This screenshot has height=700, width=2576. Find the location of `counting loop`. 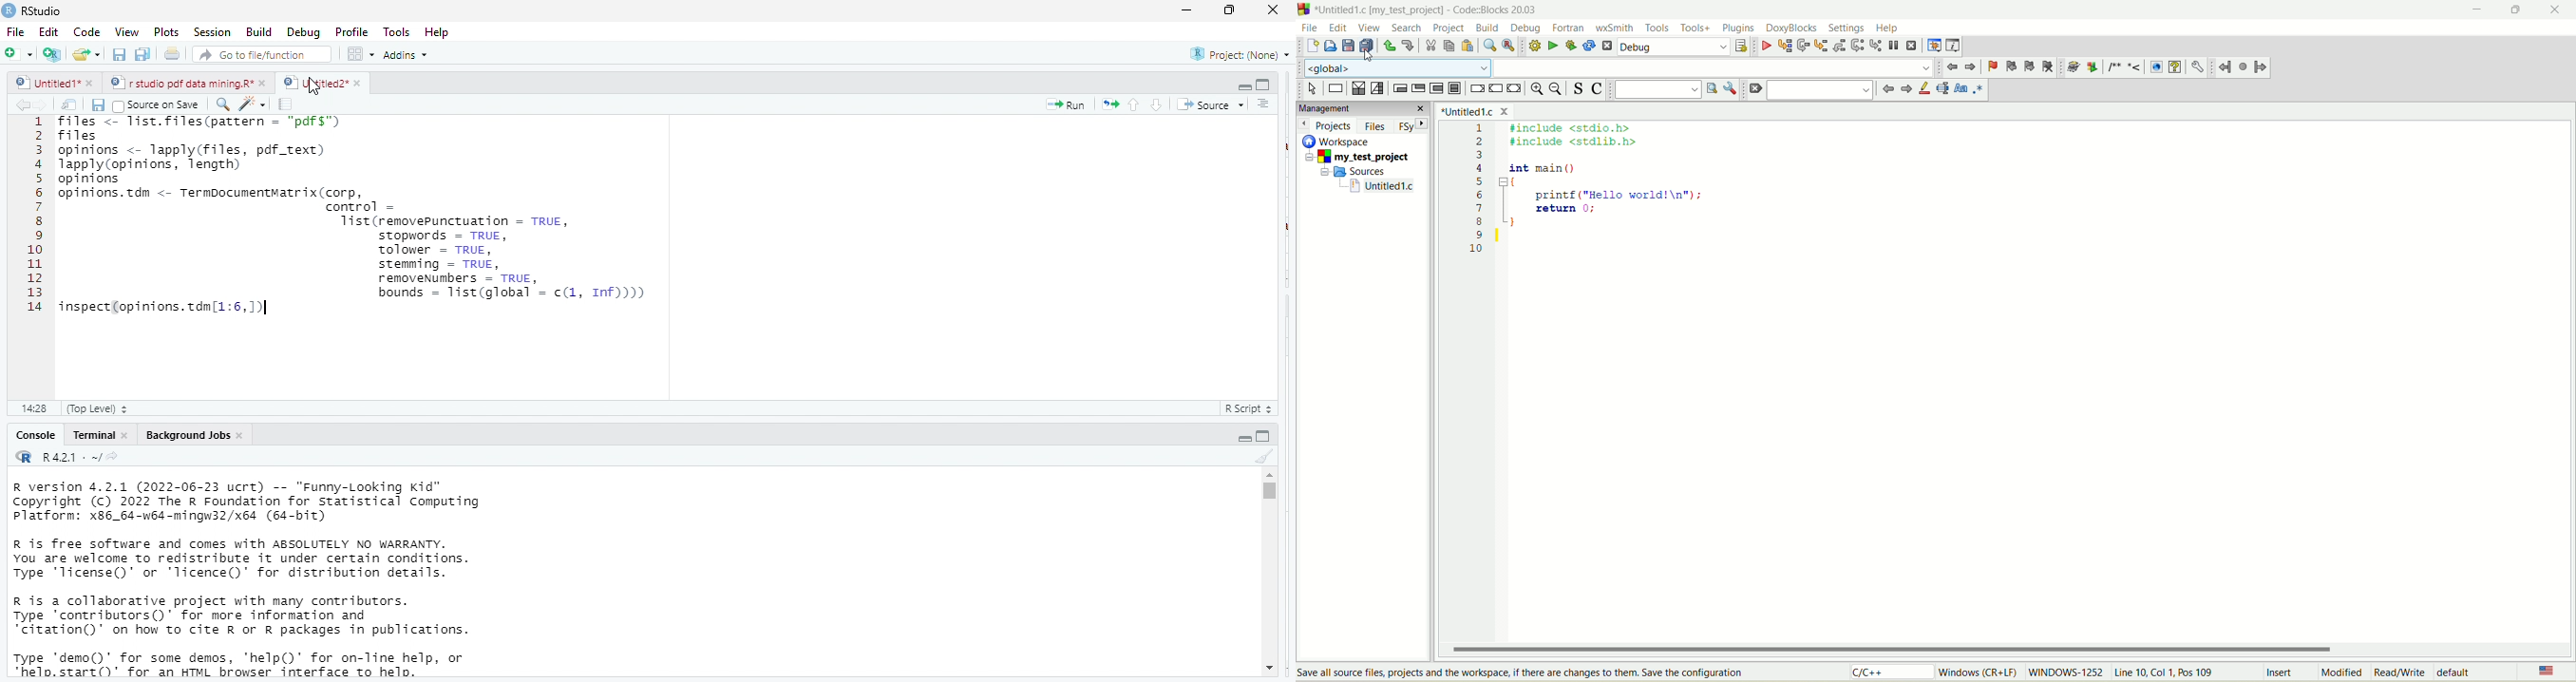

counting loop is located at coordinates (1436, 87).